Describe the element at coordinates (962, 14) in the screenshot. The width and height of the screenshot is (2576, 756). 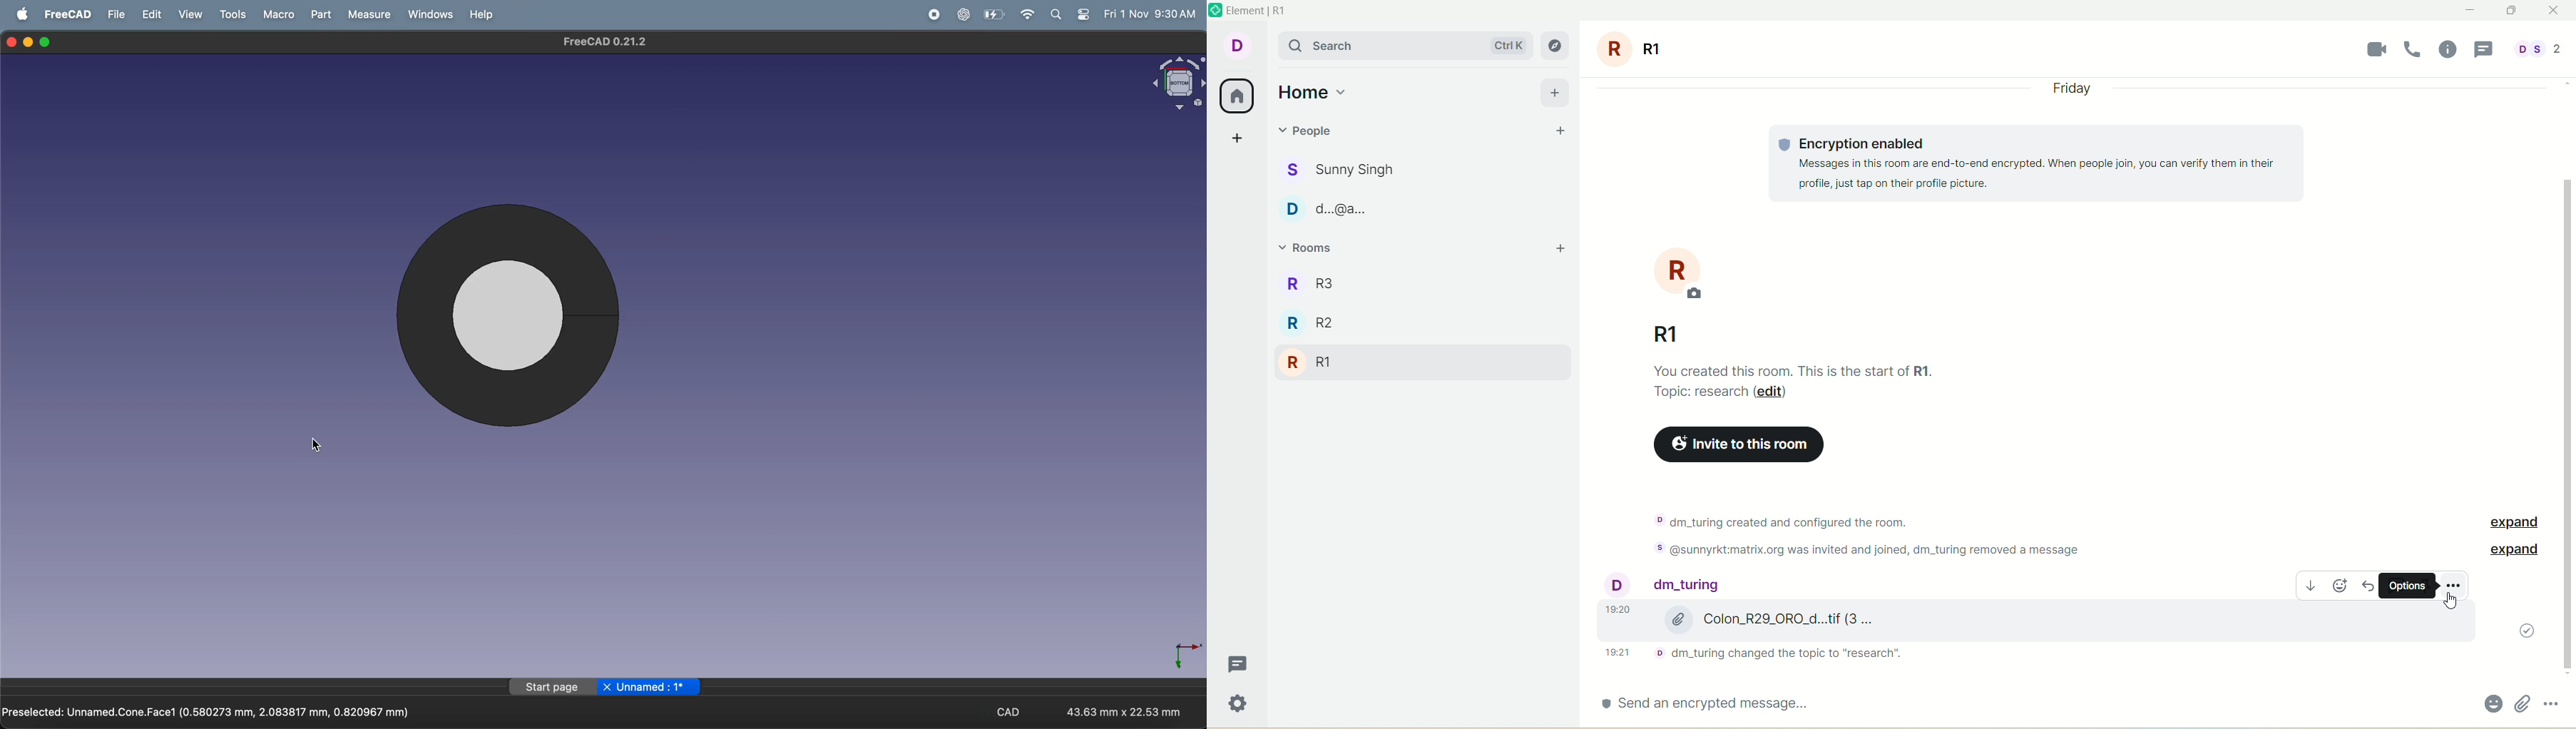
I see `chatgpt` at that location.